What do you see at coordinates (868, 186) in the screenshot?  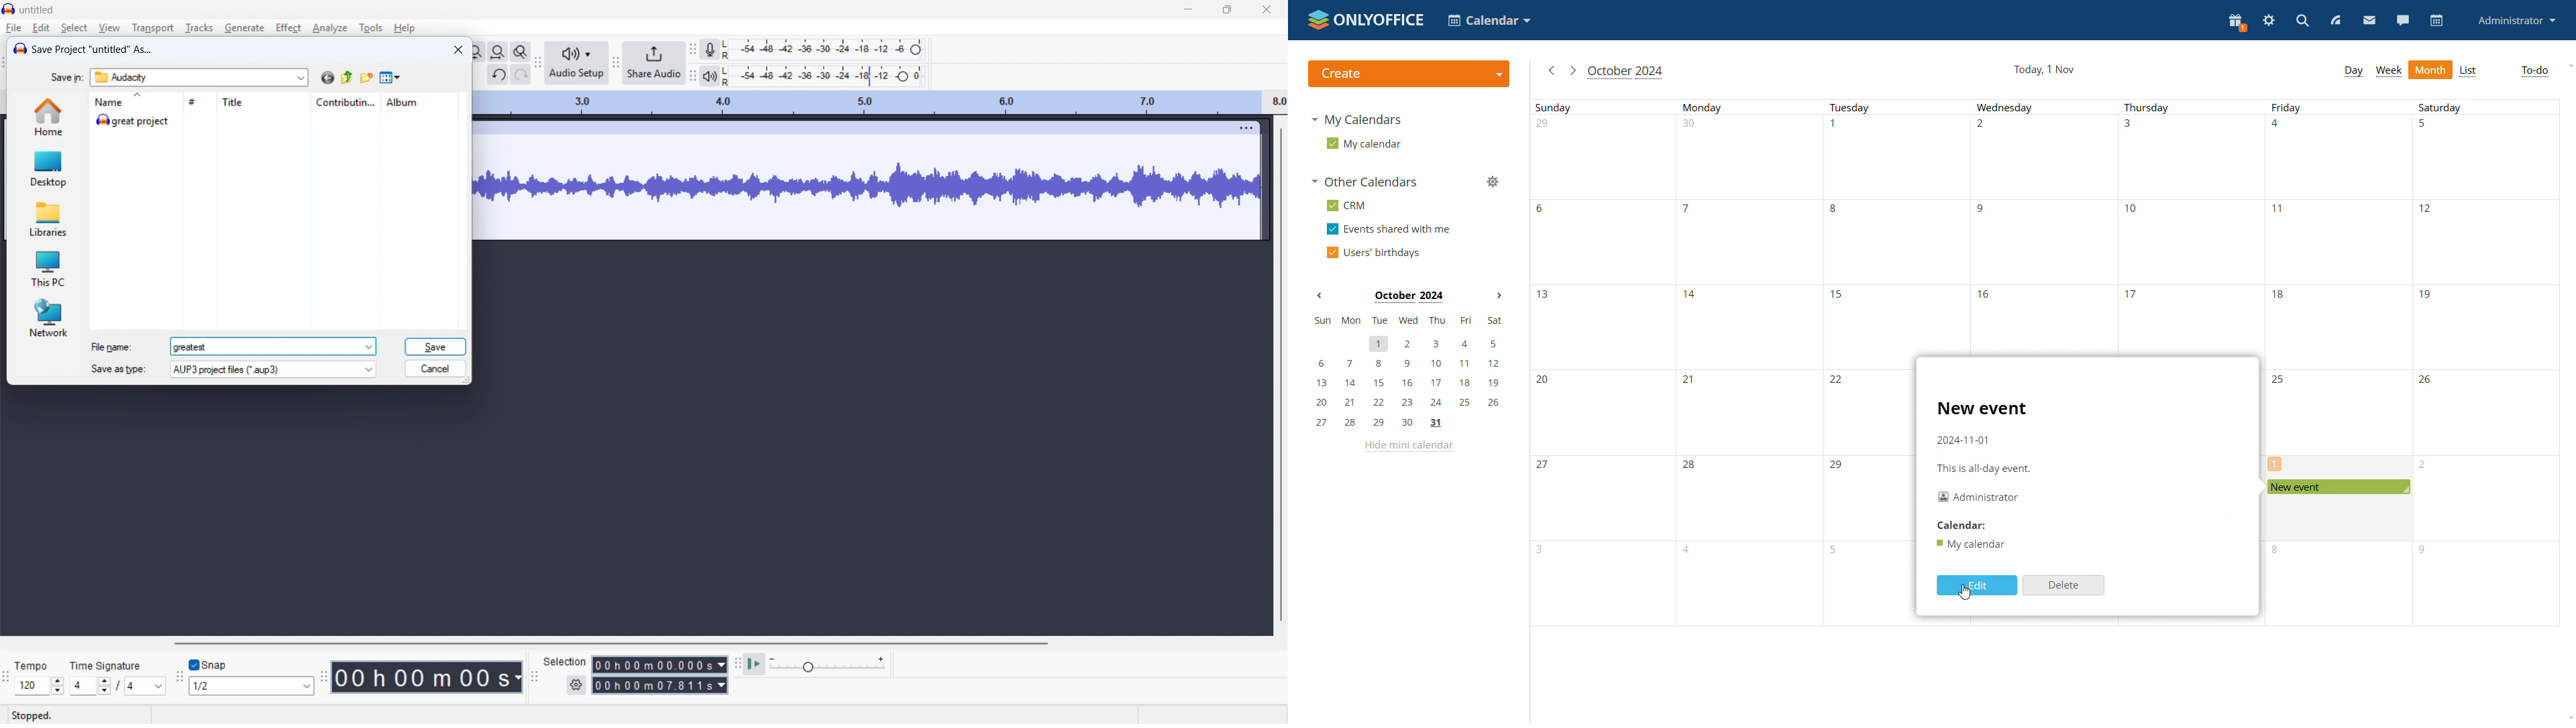 I see `track waveform` at bounding box center [868, 186].